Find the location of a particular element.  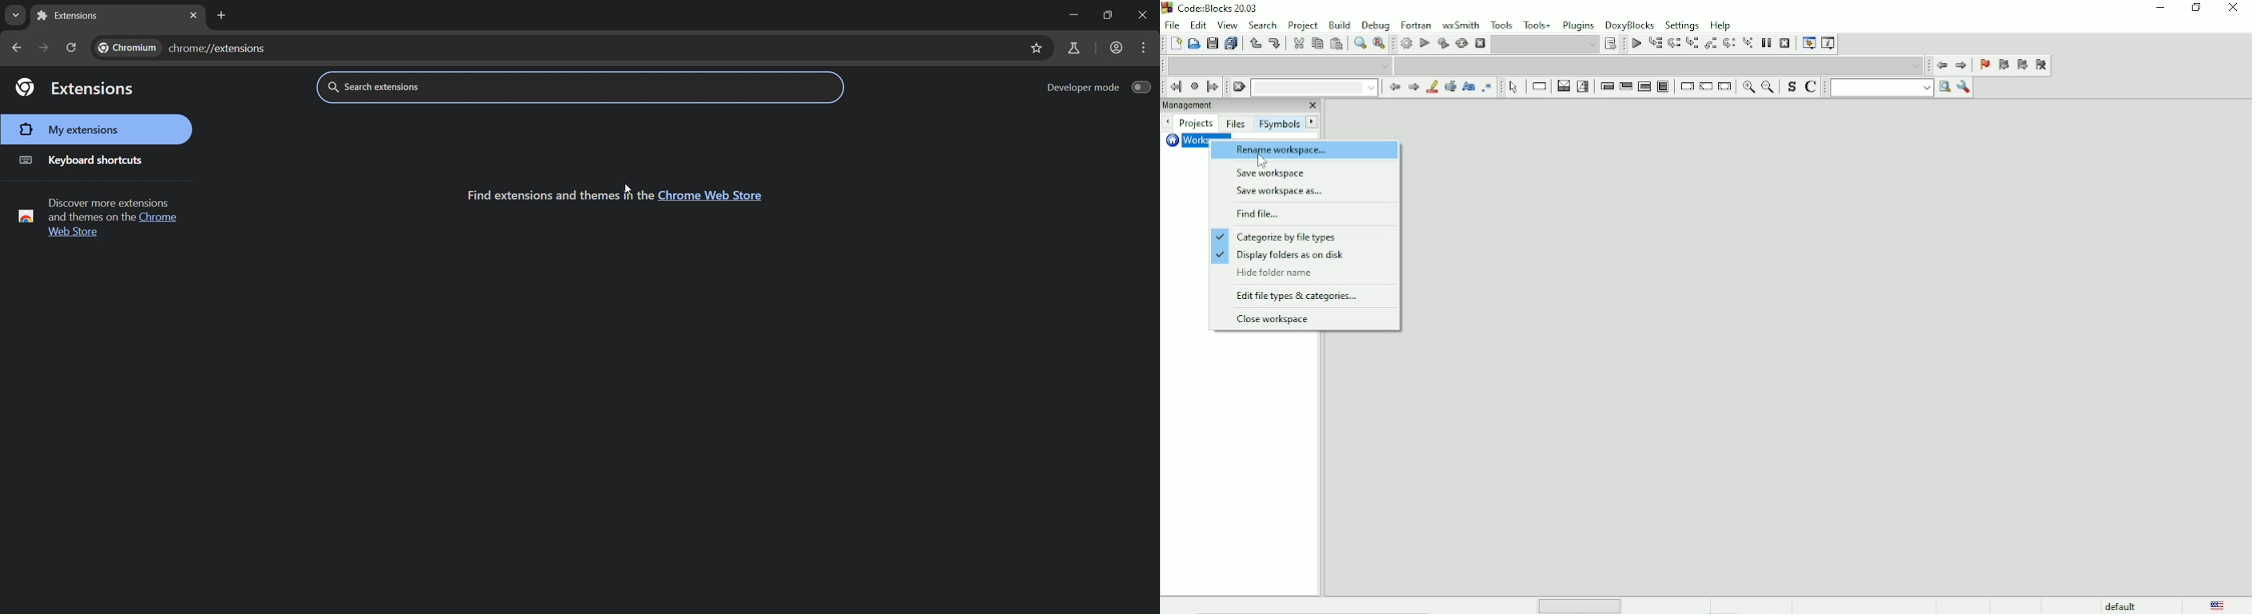

Clear is located at coordinates (1239, 87).